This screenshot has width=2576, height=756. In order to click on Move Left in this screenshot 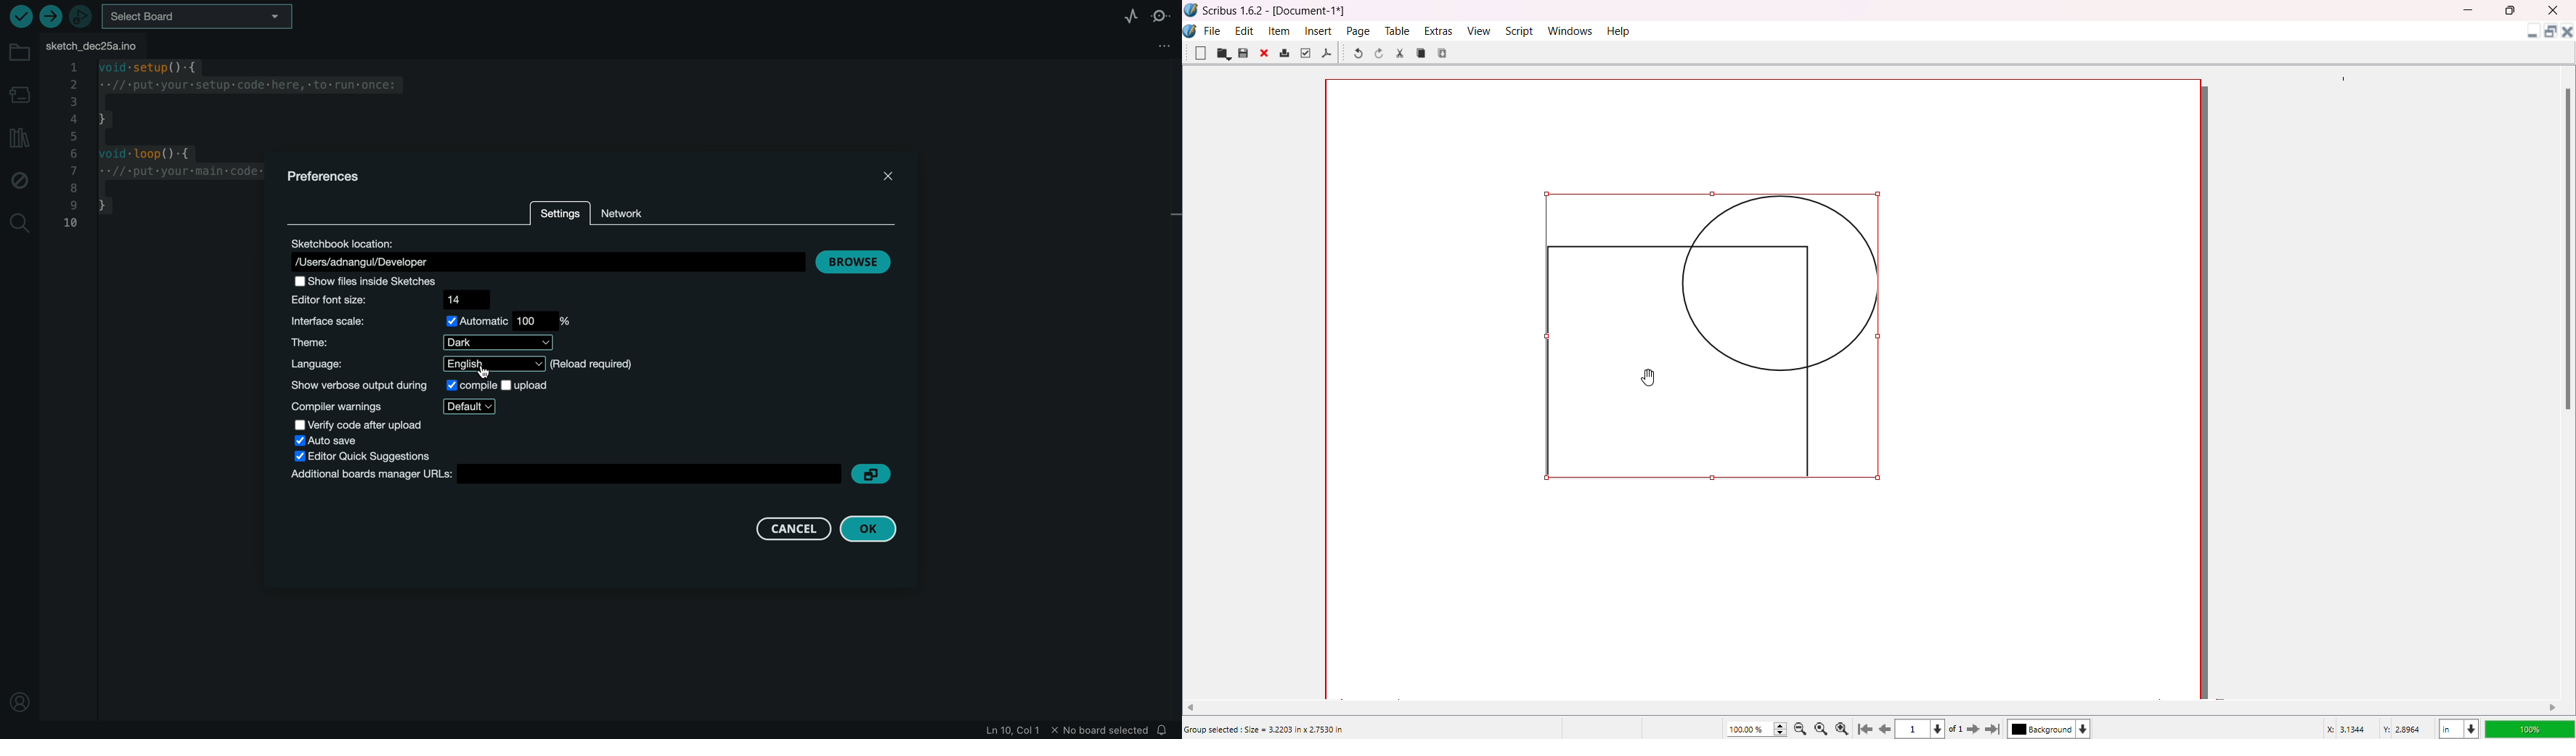, I will do `click(1196, 706)`.